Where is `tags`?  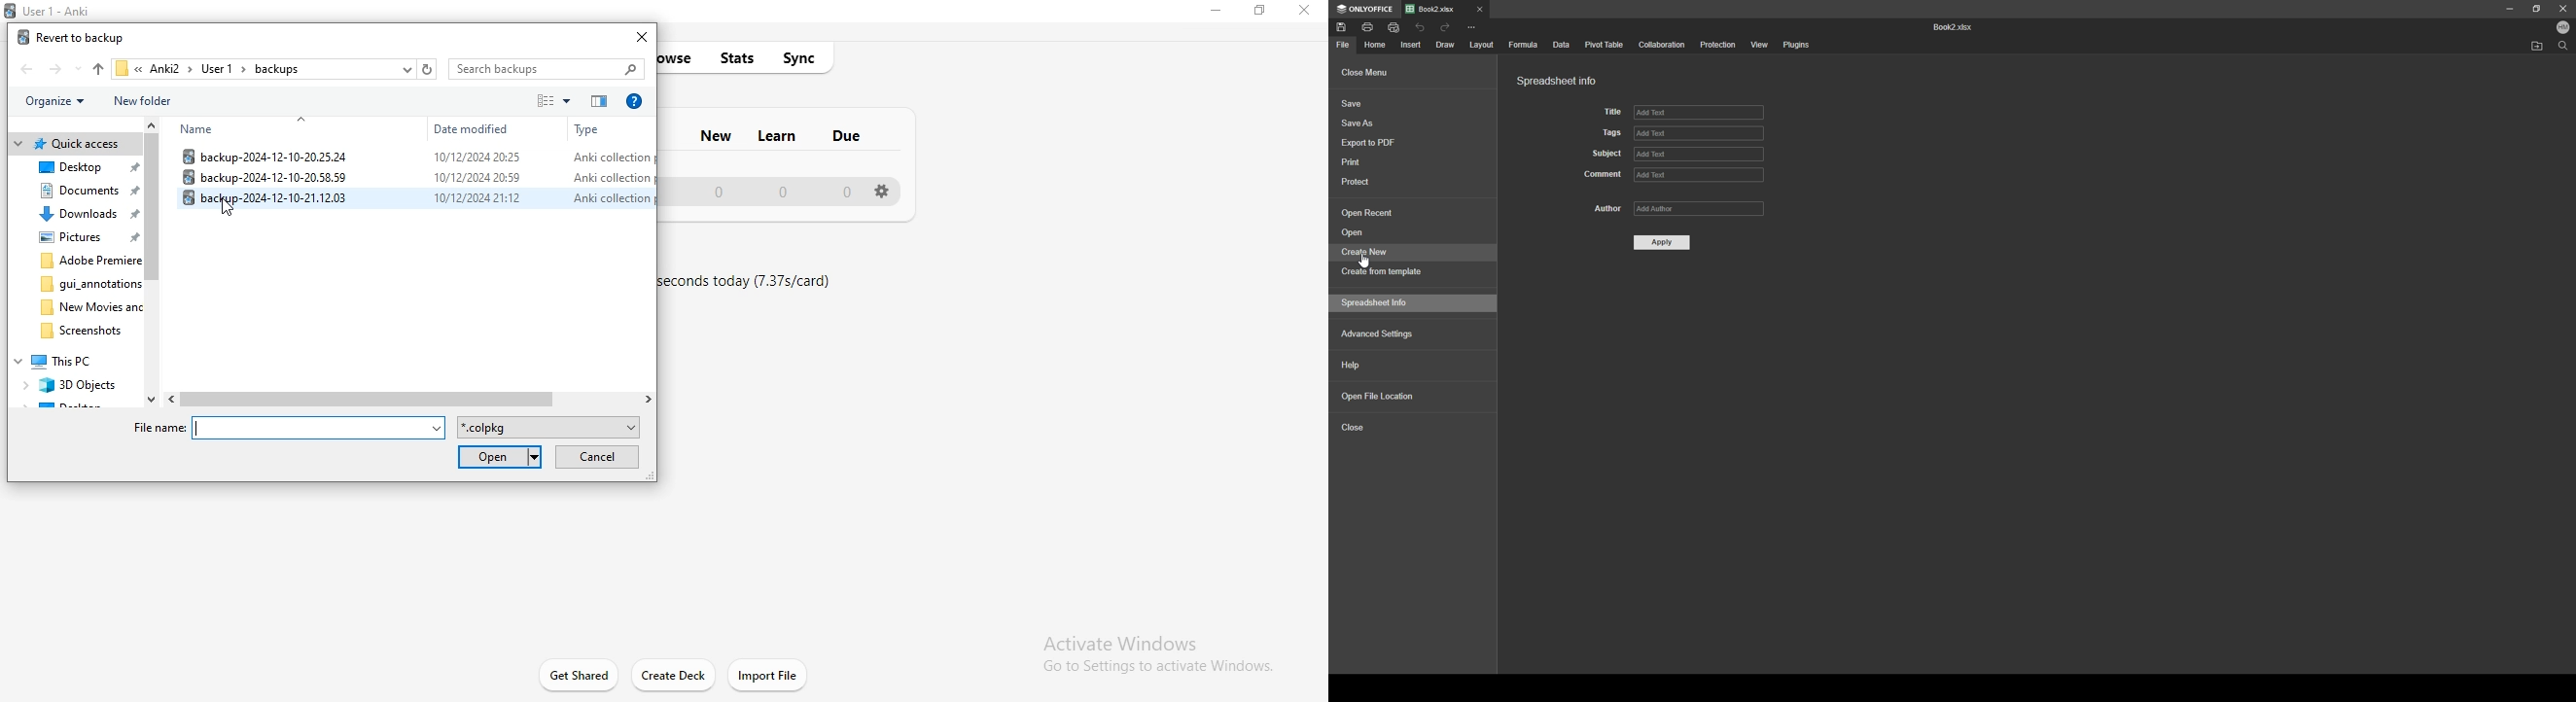 tags is located at coordinates (1612, 133).